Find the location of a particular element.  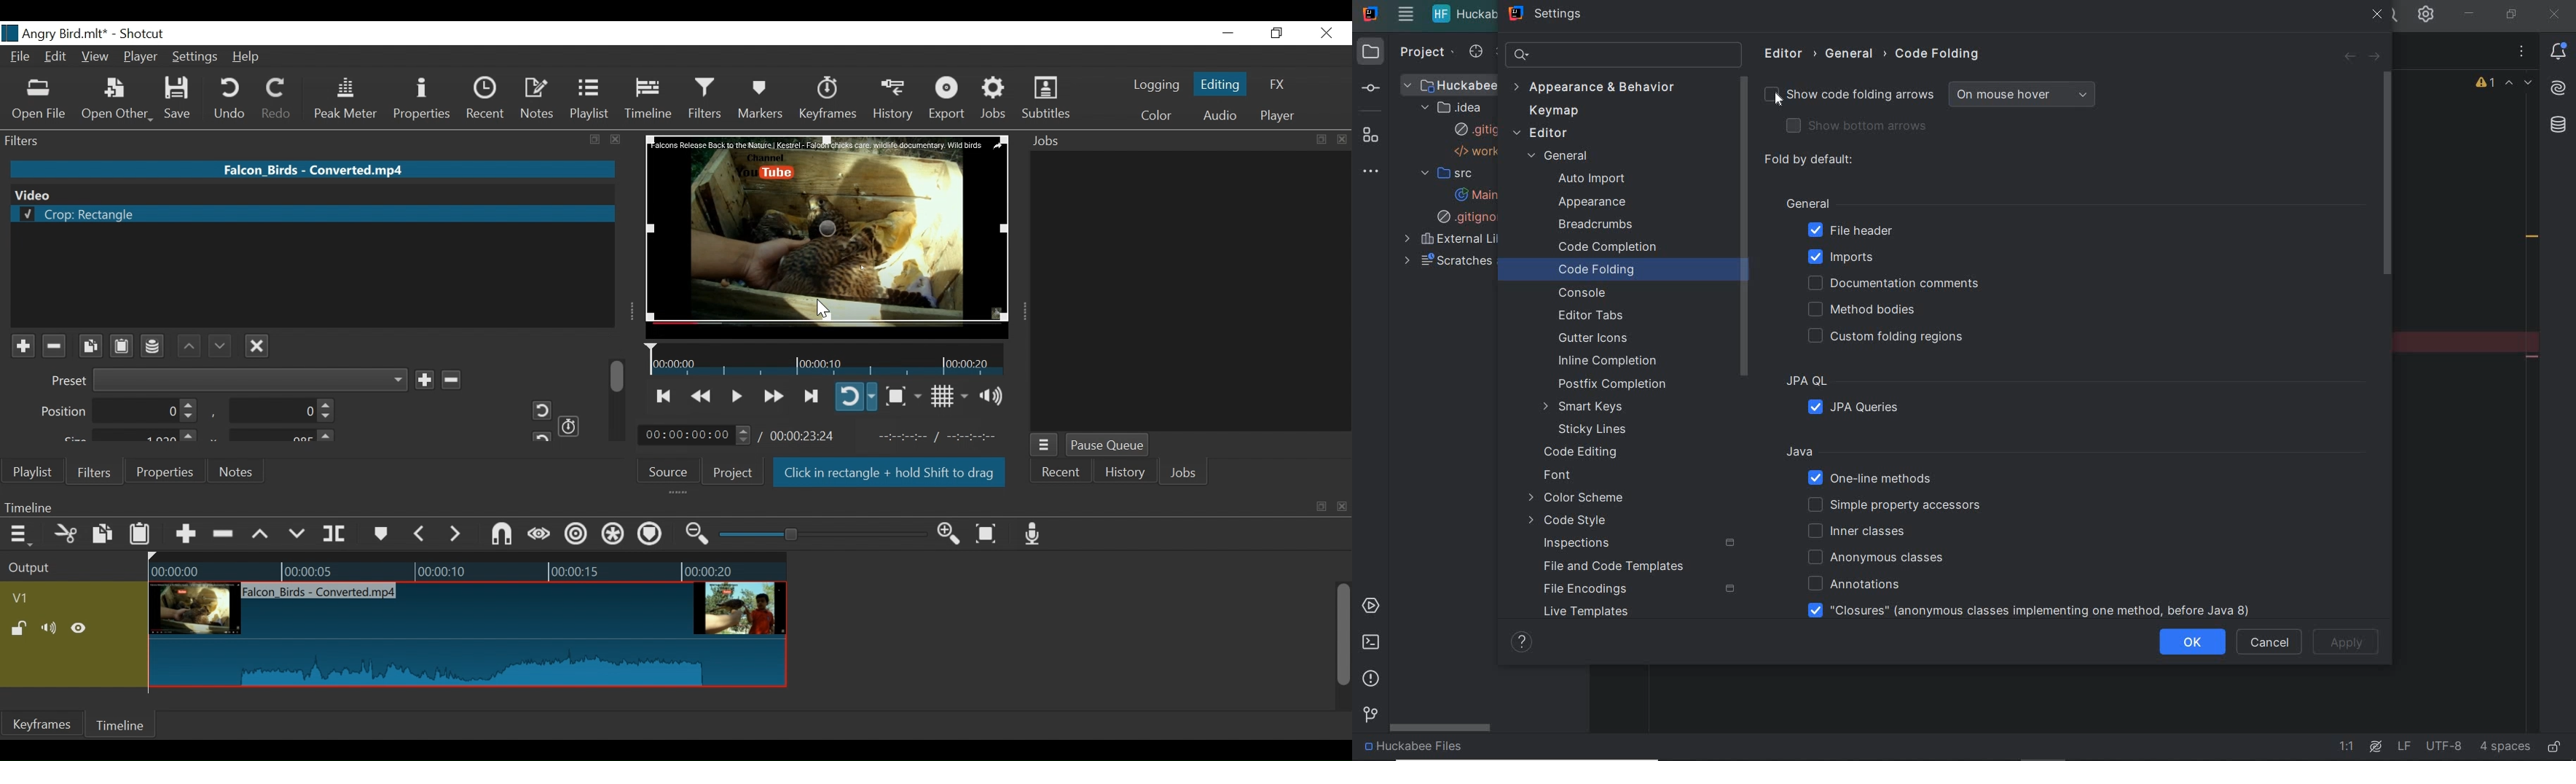

Paste is located at coordinates (142, 537).